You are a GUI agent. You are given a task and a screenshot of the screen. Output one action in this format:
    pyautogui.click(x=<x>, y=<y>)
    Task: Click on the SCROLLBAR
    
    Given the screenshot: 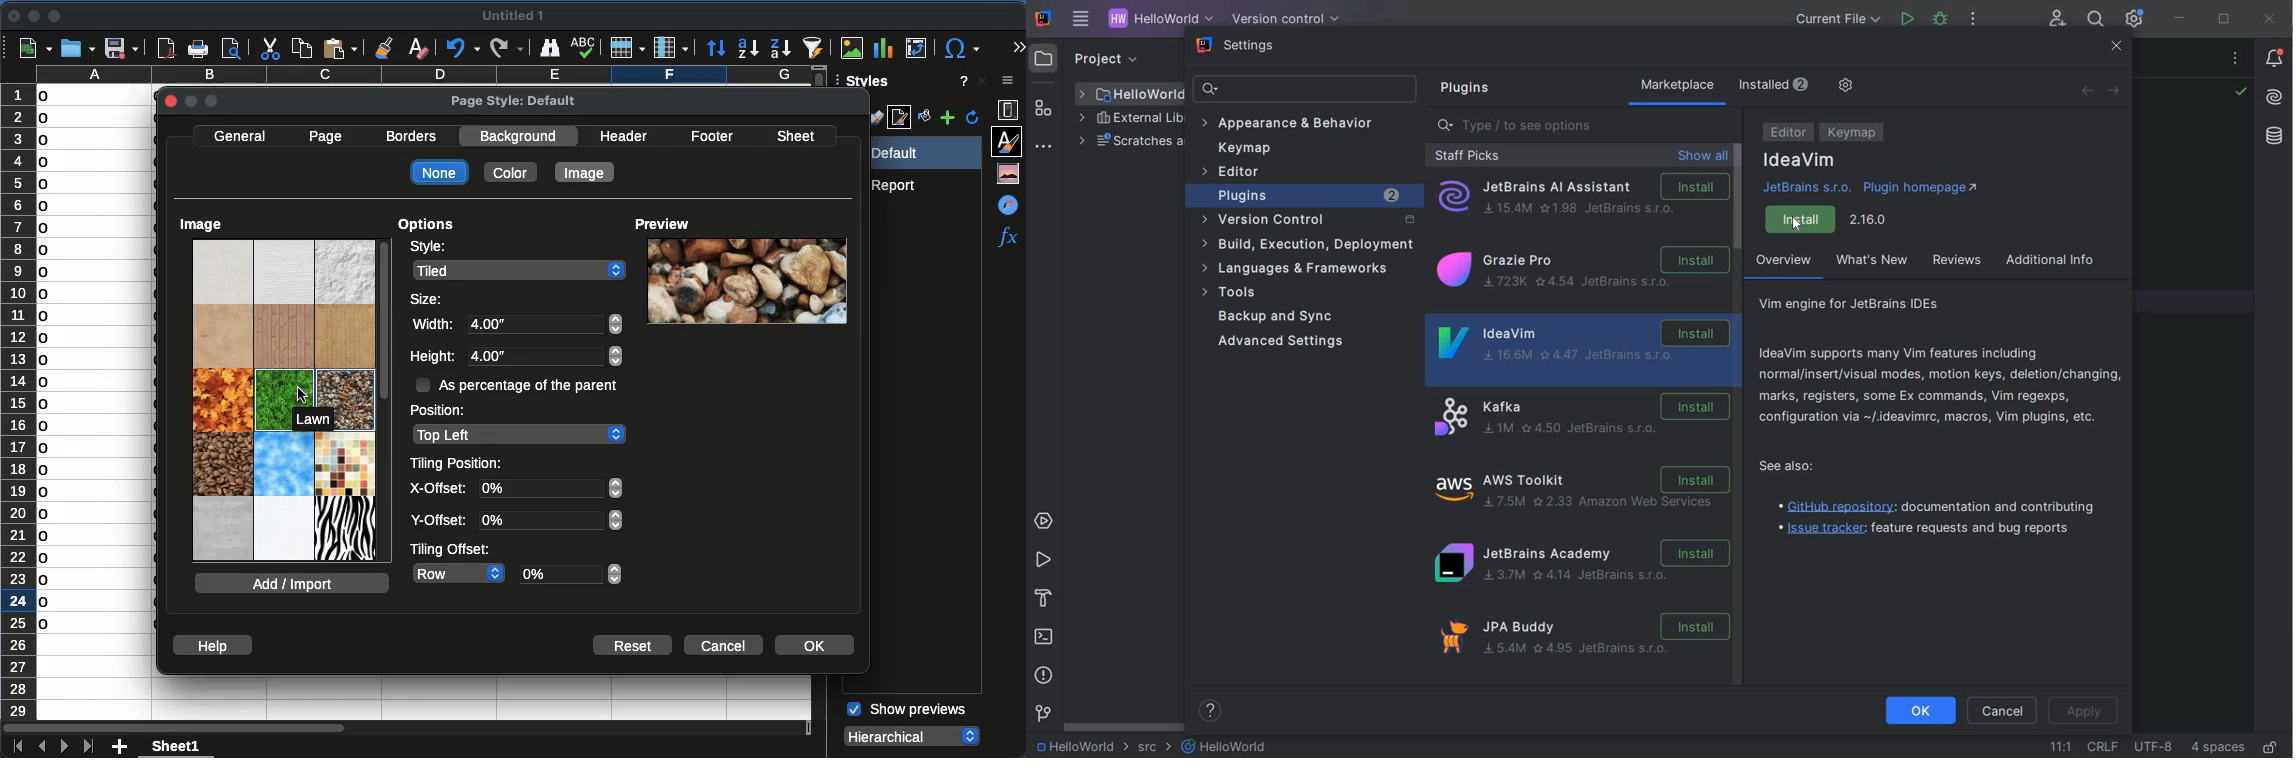 What is the action you would take?
    pyautogui.click(x=1120, y=726)
    